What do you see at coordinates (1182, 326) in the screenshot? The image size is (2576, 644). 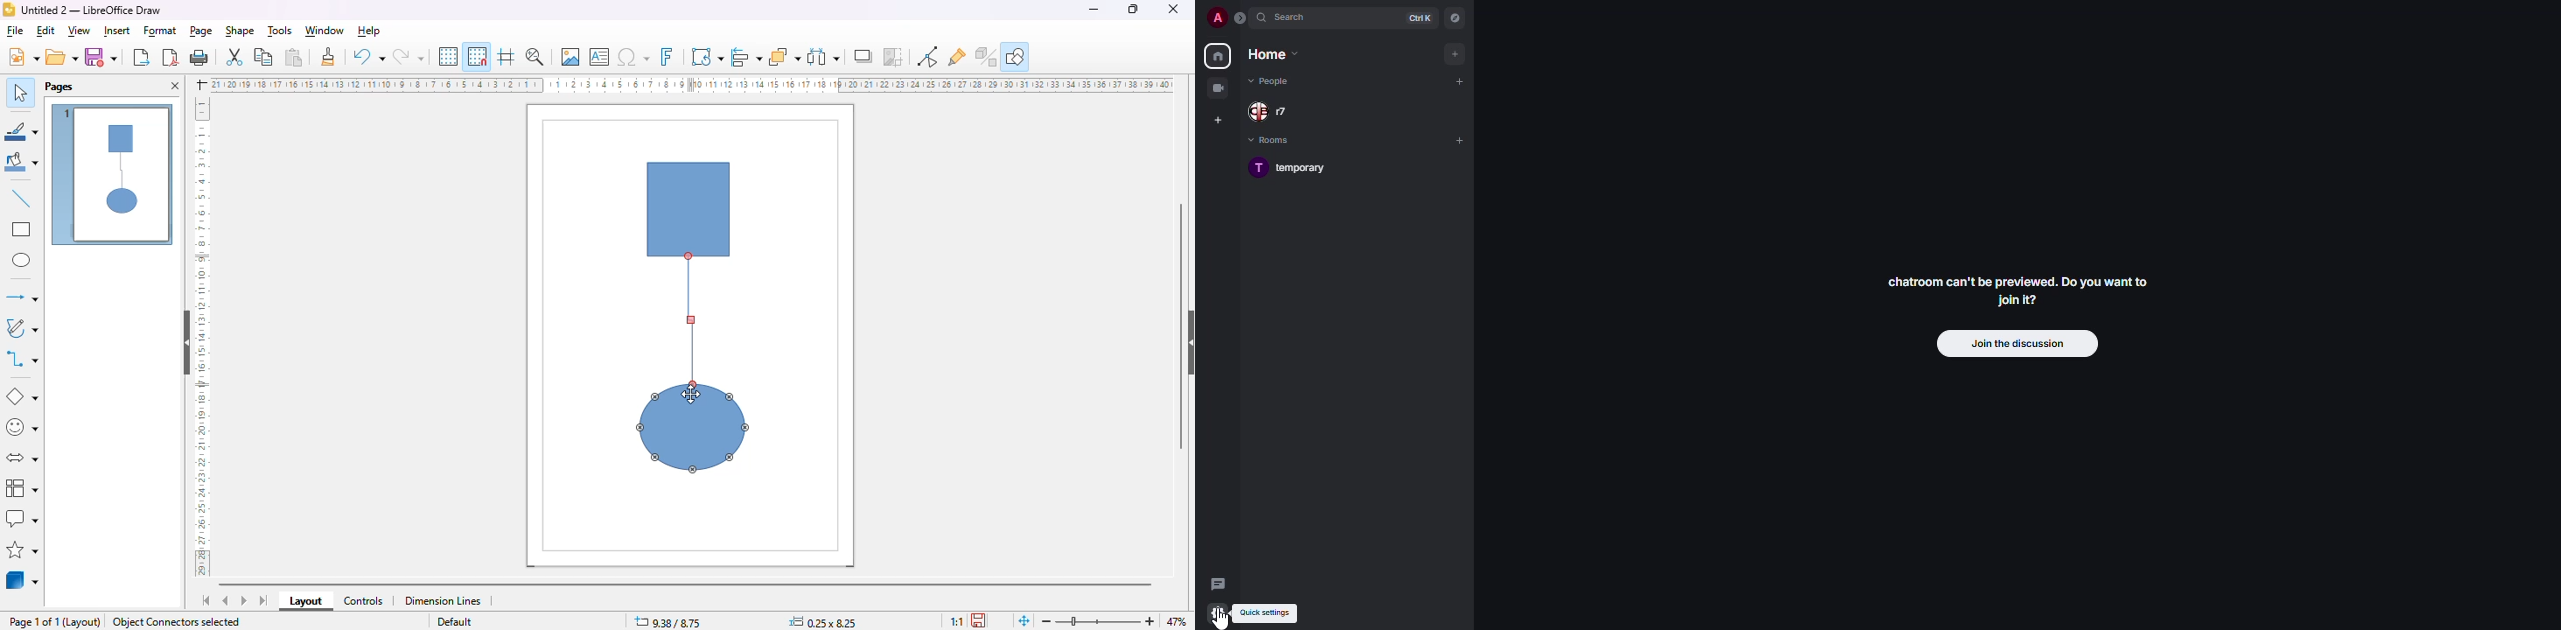 I see `vertical scroll bar` at bounding box center [1182, 326].